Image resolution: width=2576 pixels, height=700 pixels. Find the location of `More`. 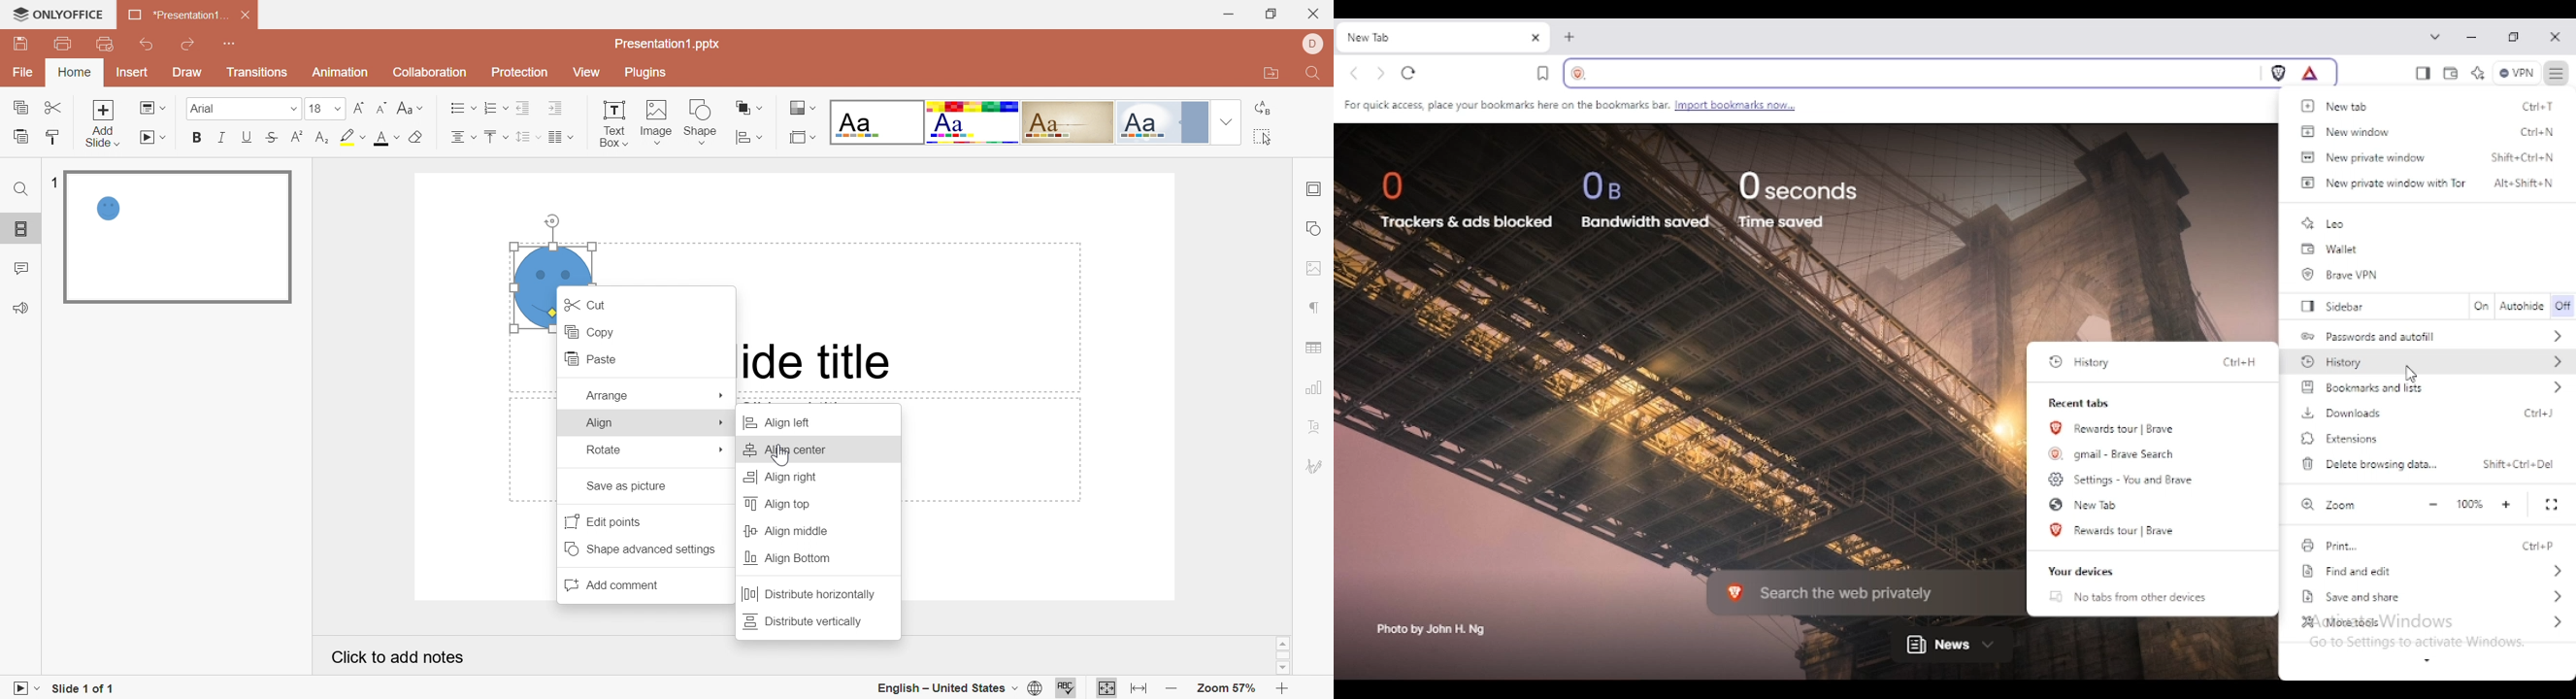

More is located at coordinates (722, 425).